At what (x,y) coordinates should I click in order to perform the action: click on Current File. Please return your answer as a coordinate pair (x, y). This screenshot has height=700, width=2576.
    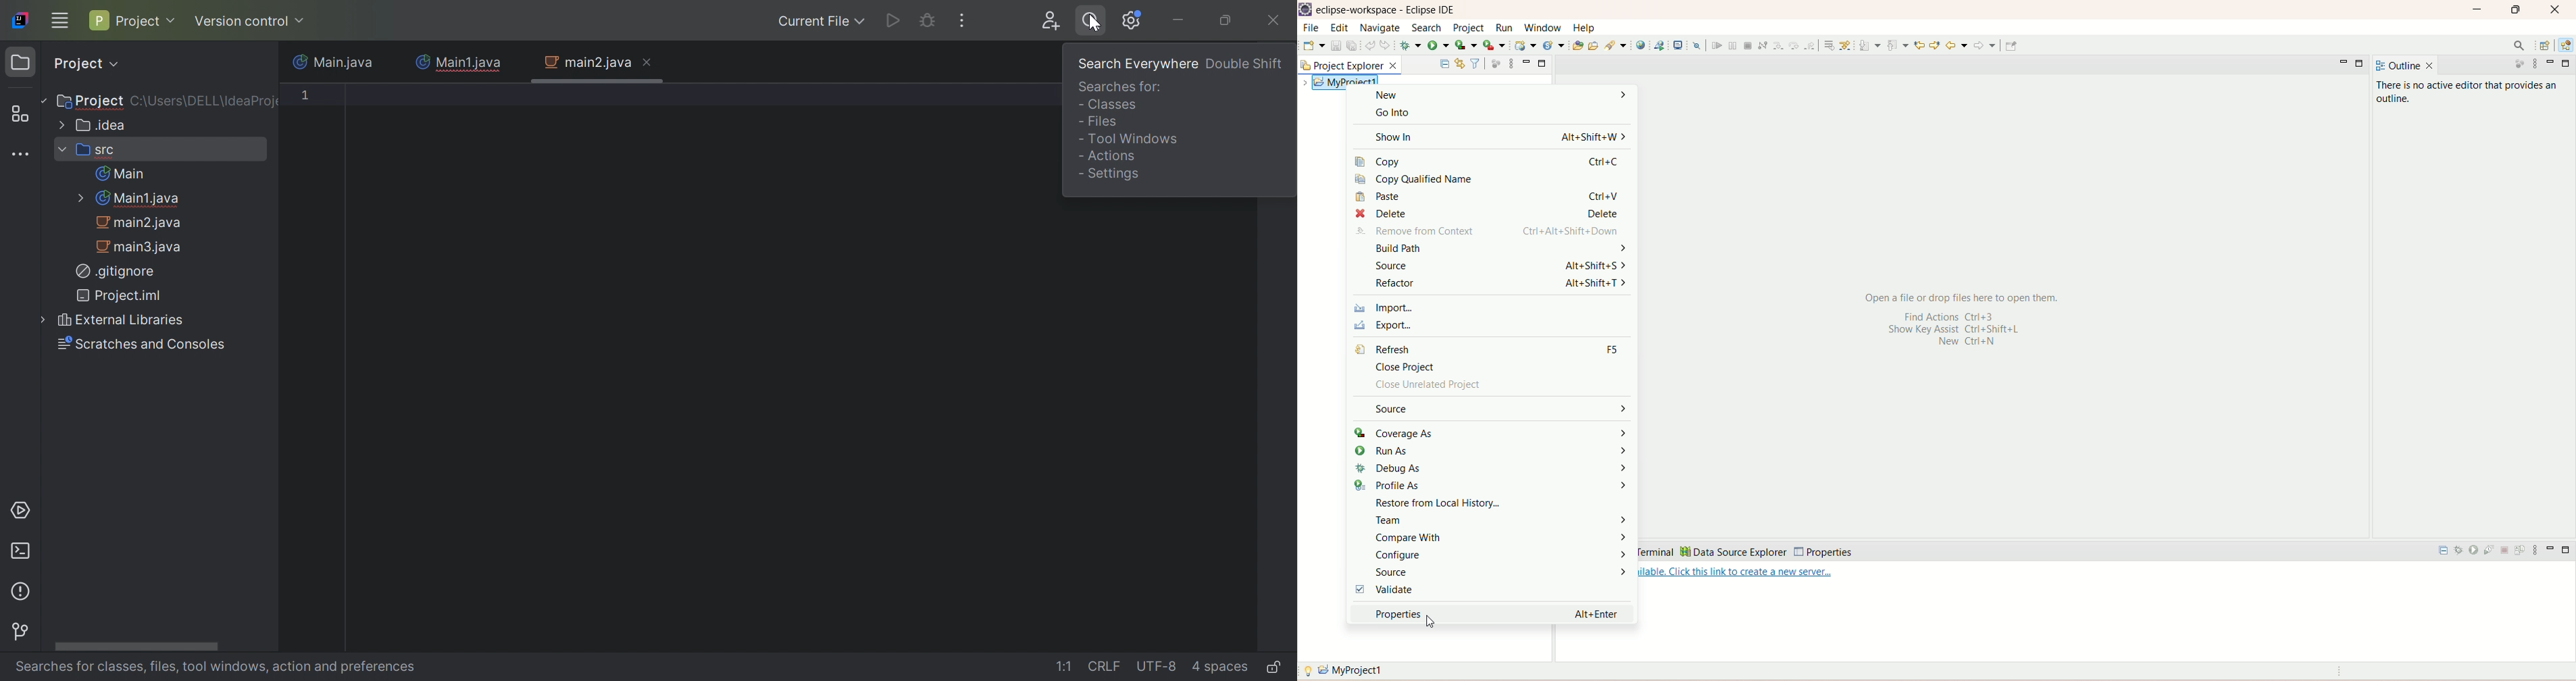
    Looking at the image, I should click on (824, 22).